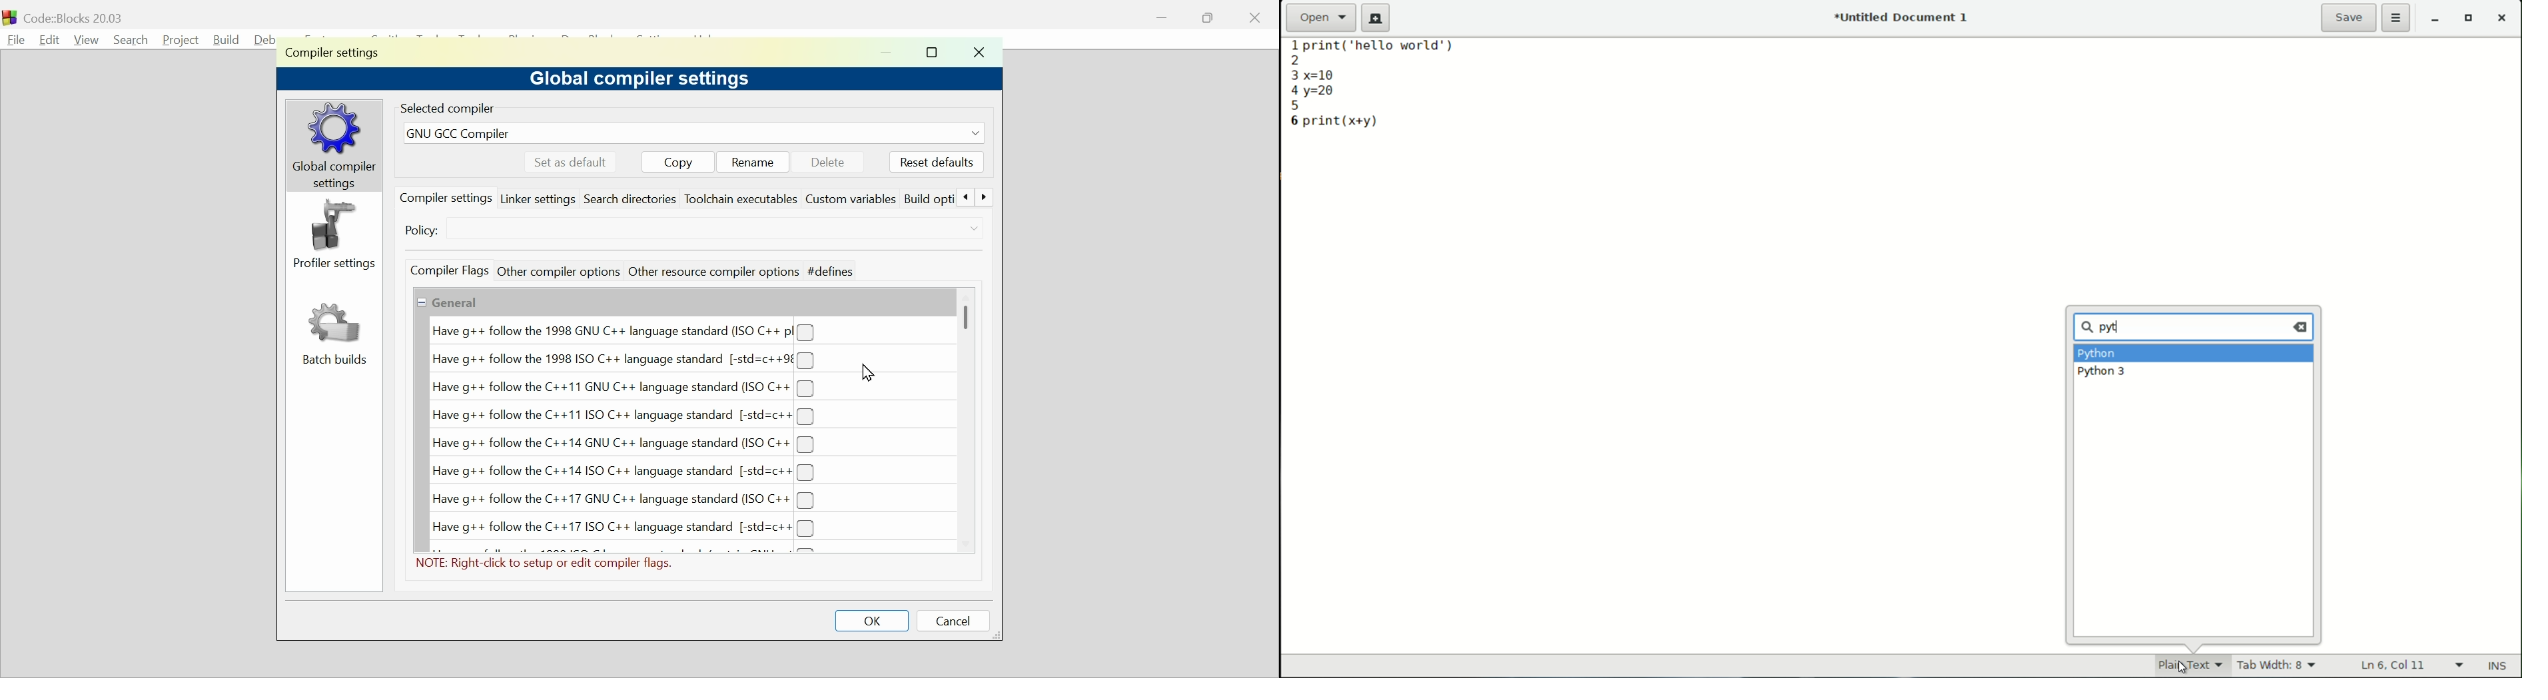 This screenshot has width=2548, height=700. Describe the element at coordinates (874, 621) in the screenshot. I see `OK` at that location.